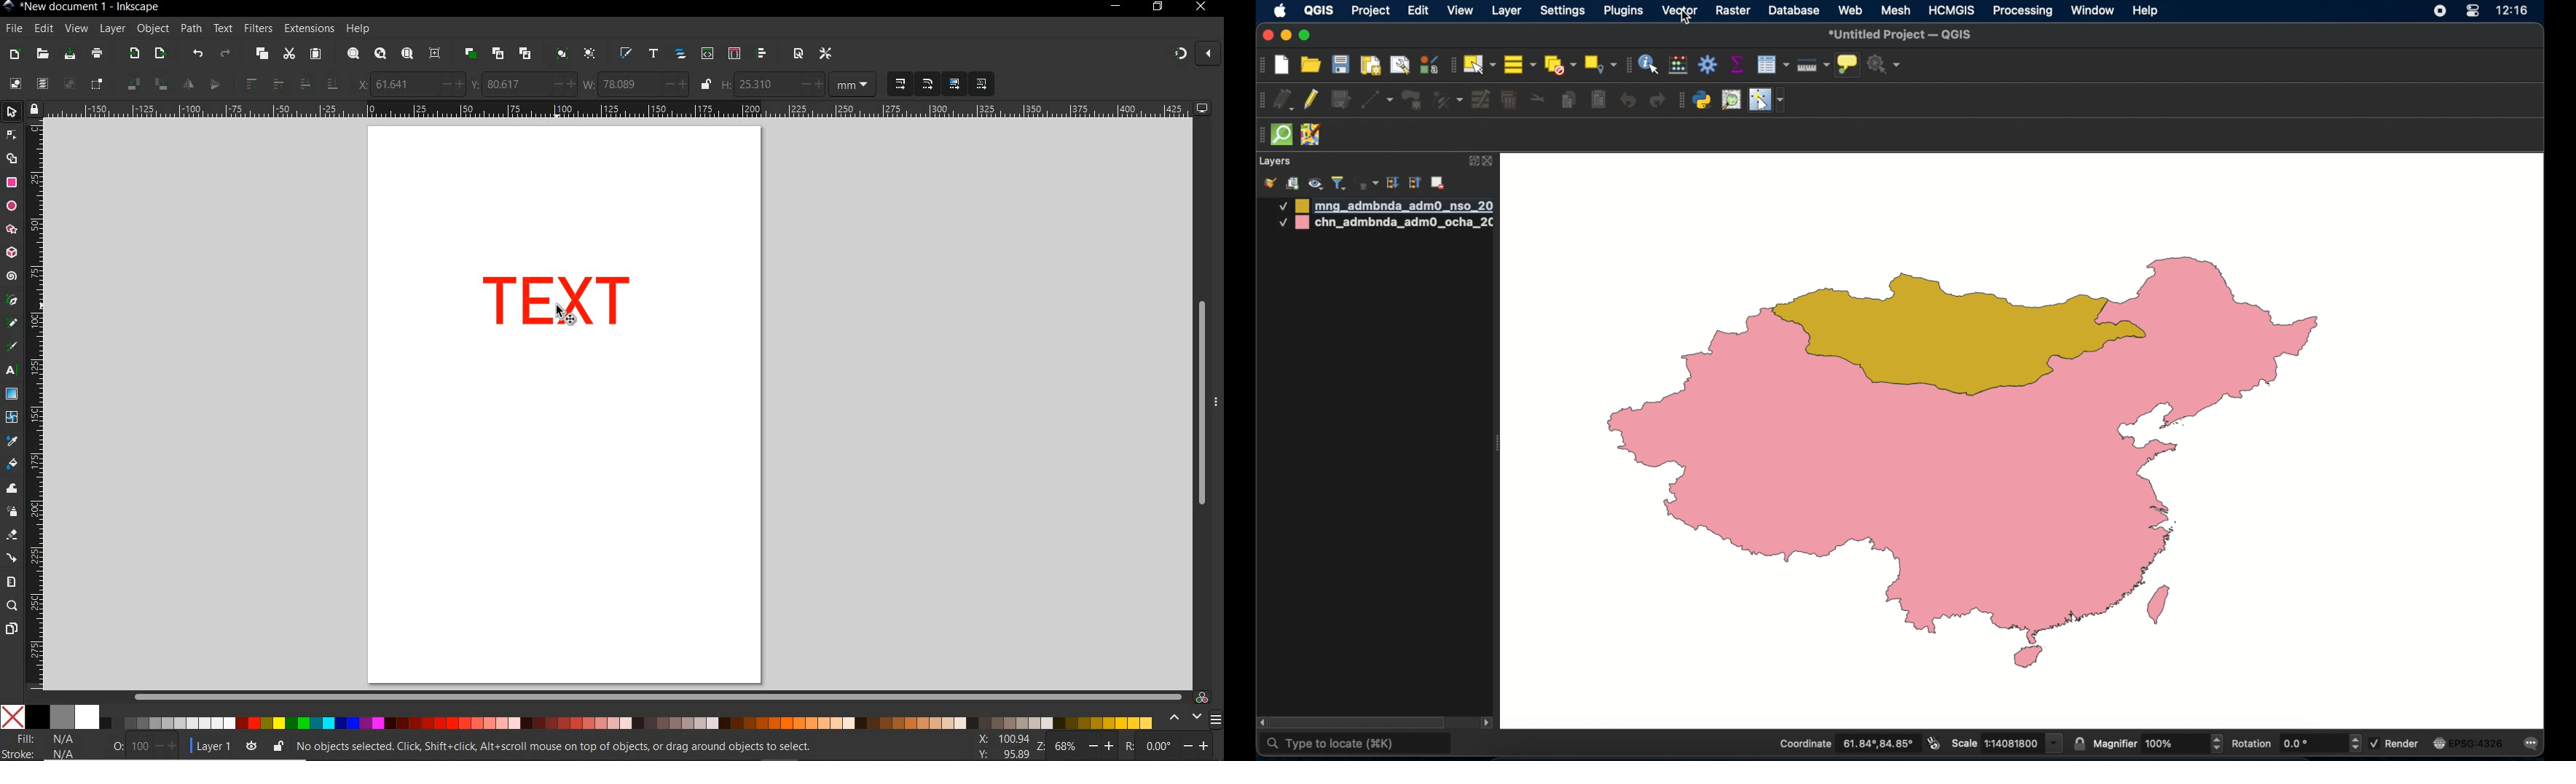  I want to click on duplicate, so click(471, 53).